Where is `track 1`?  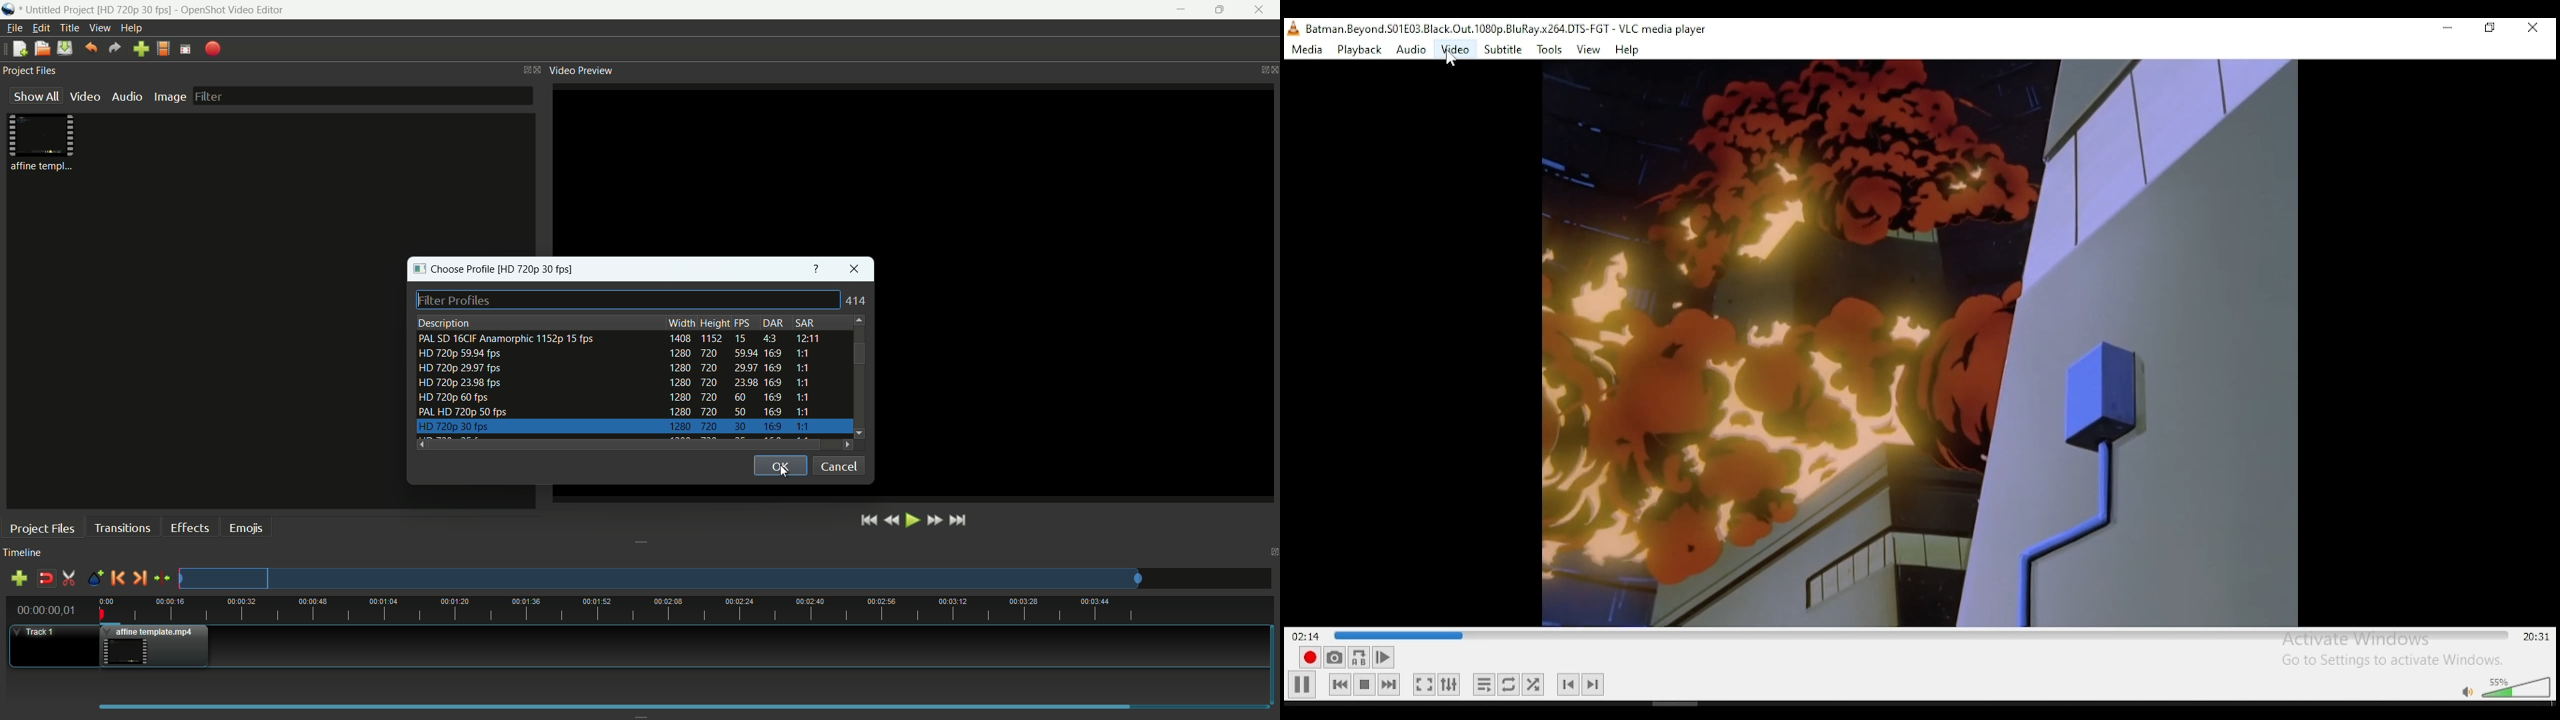
track 1 is located at coordinates (37, 633).